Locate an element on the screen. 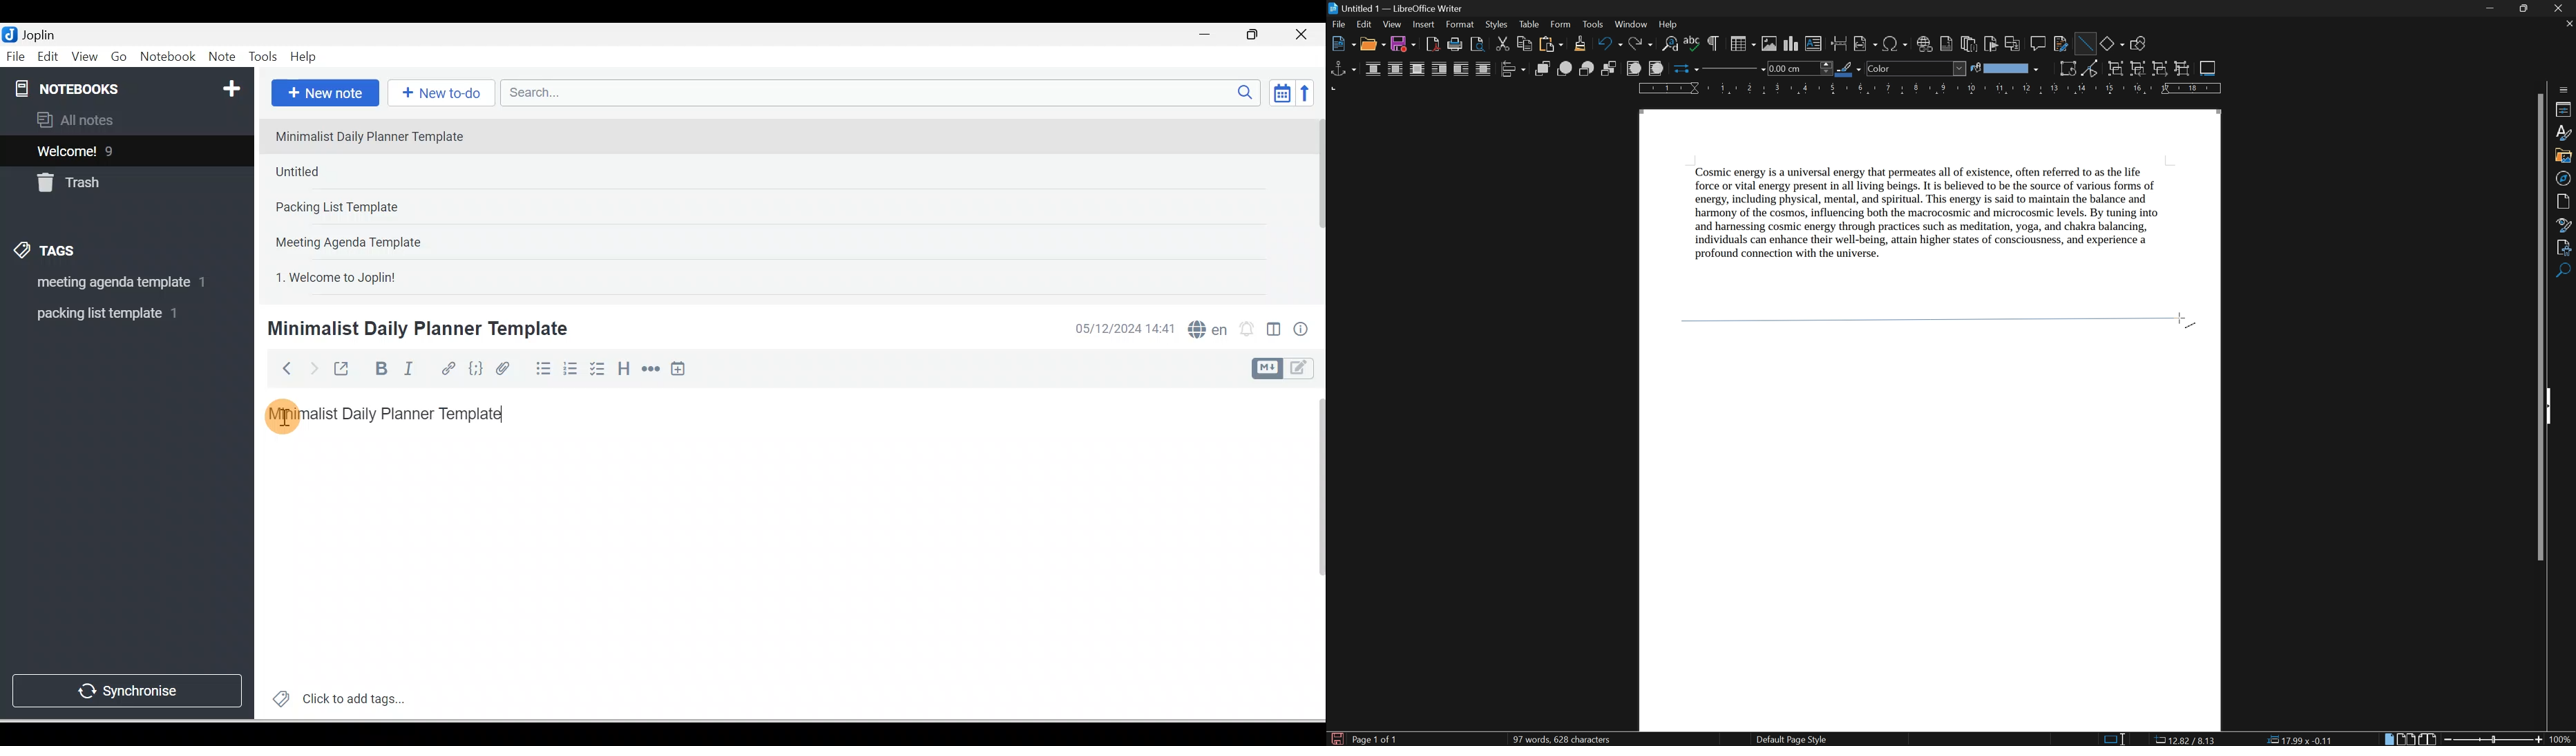 The width and height of the screenshot is (2576, 756). Note 1 is located at coordinates (379, 135).